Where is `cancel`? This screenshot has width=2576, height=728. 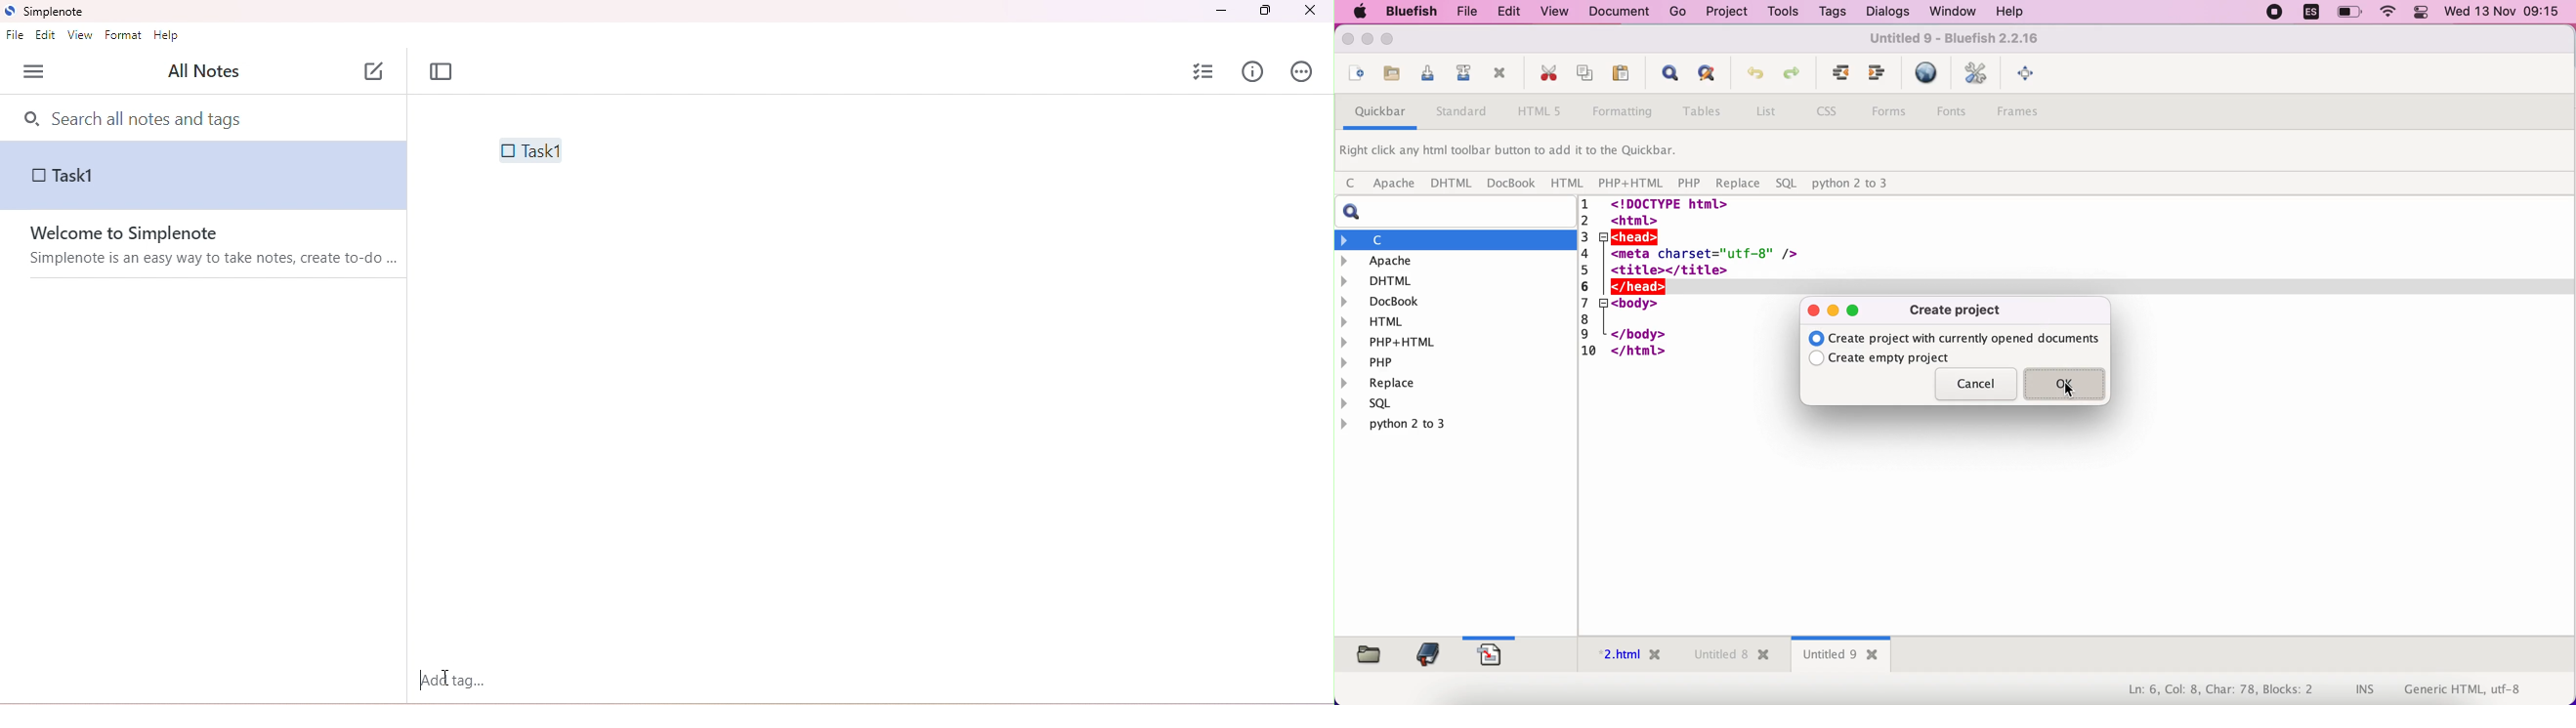 cancel is located at coordinates (1975, 386).